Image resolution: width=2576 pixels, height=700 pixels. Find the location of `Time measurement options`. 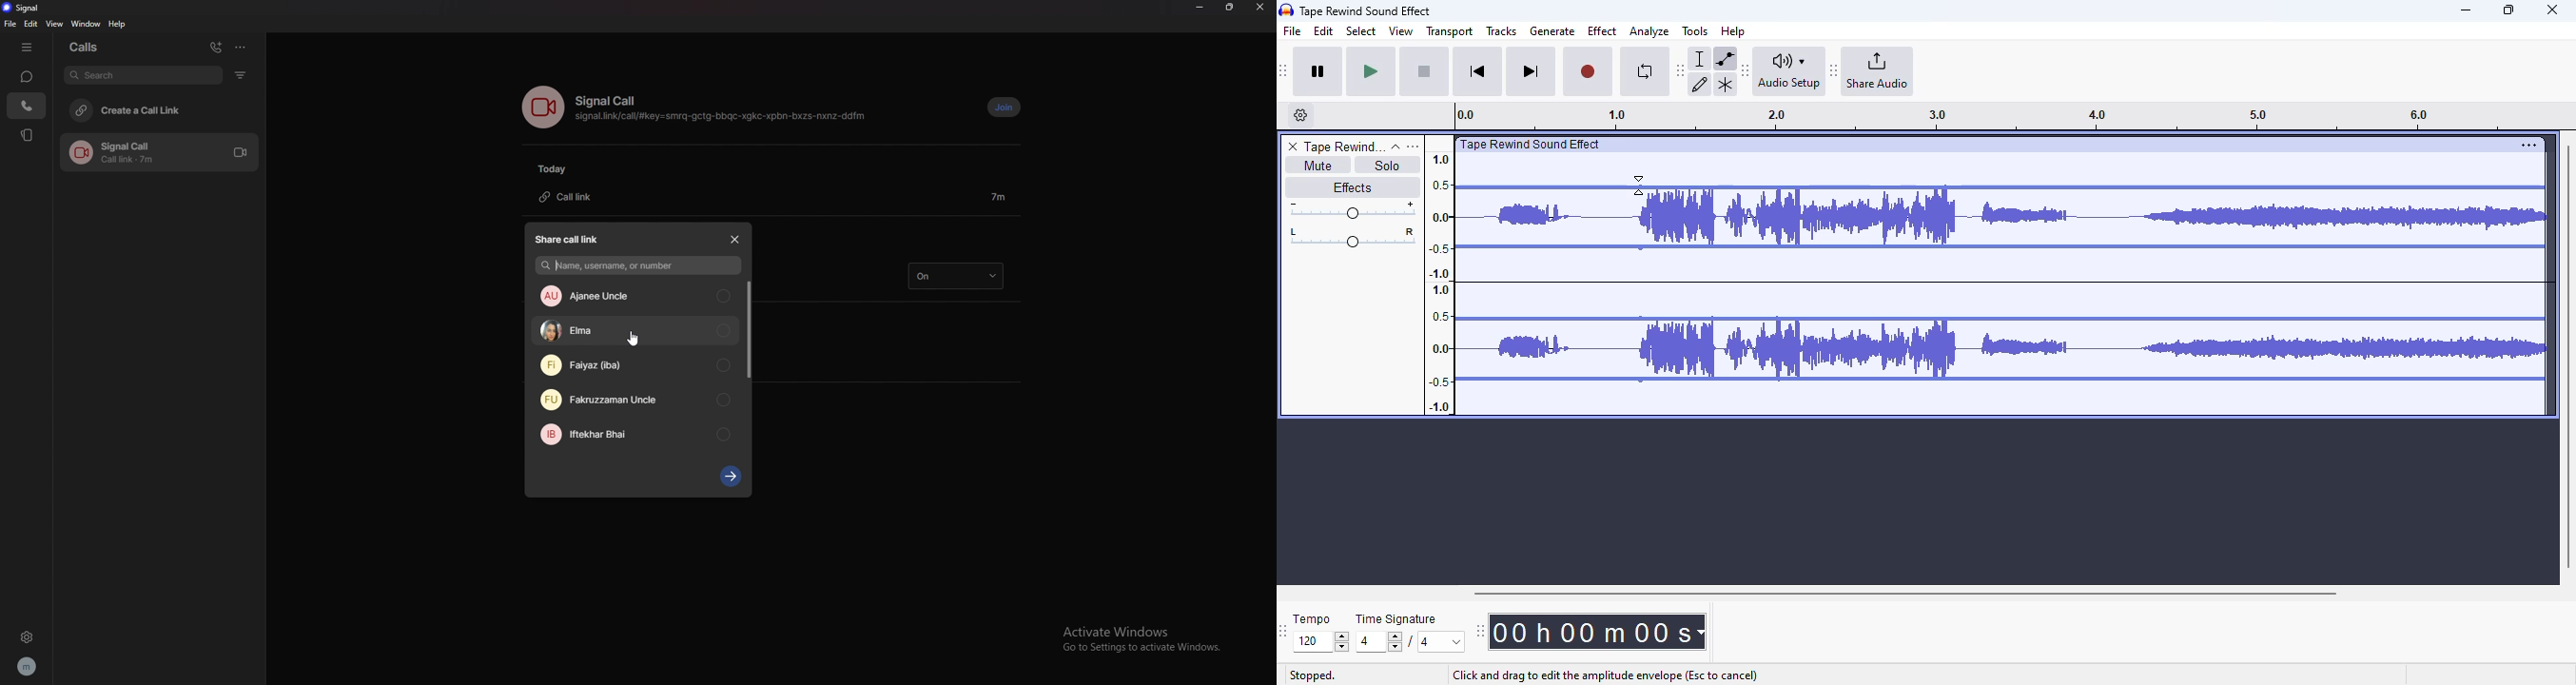

Time measurement options is located at coordinates (1700, 632).